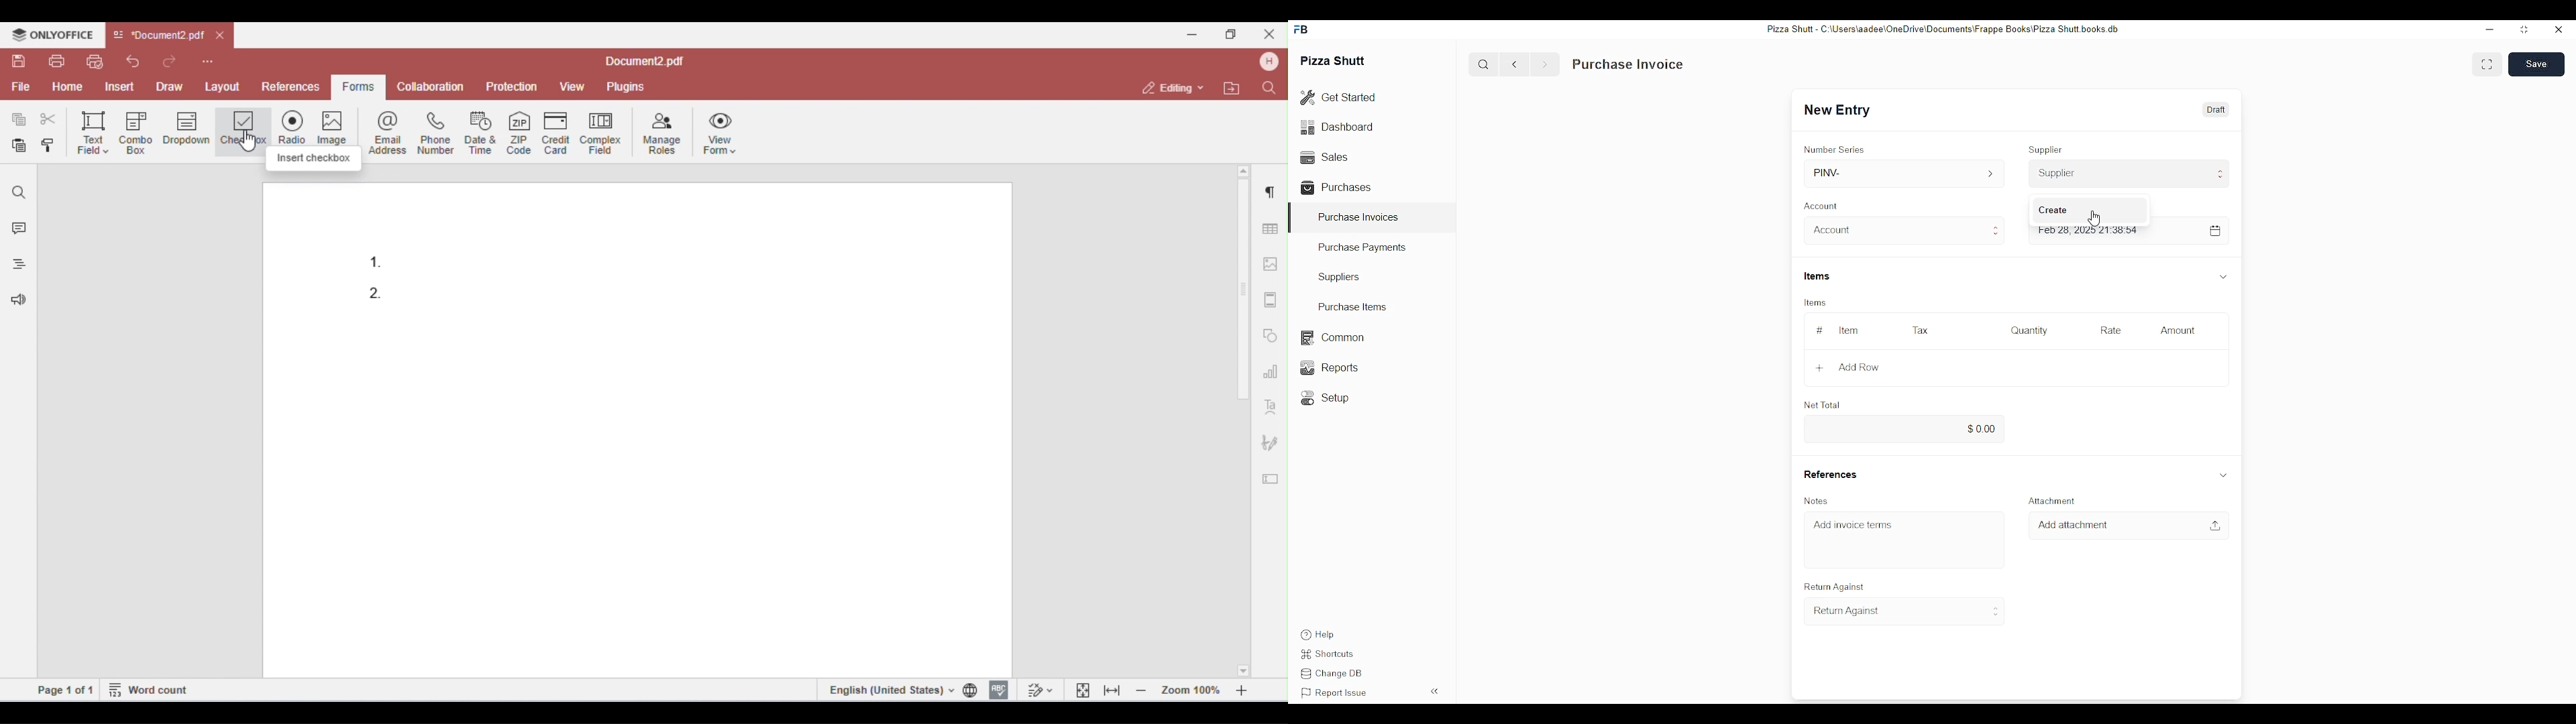  Describe the element at coordinates (1829, 474) in the screenshot. I see `References` at that location.